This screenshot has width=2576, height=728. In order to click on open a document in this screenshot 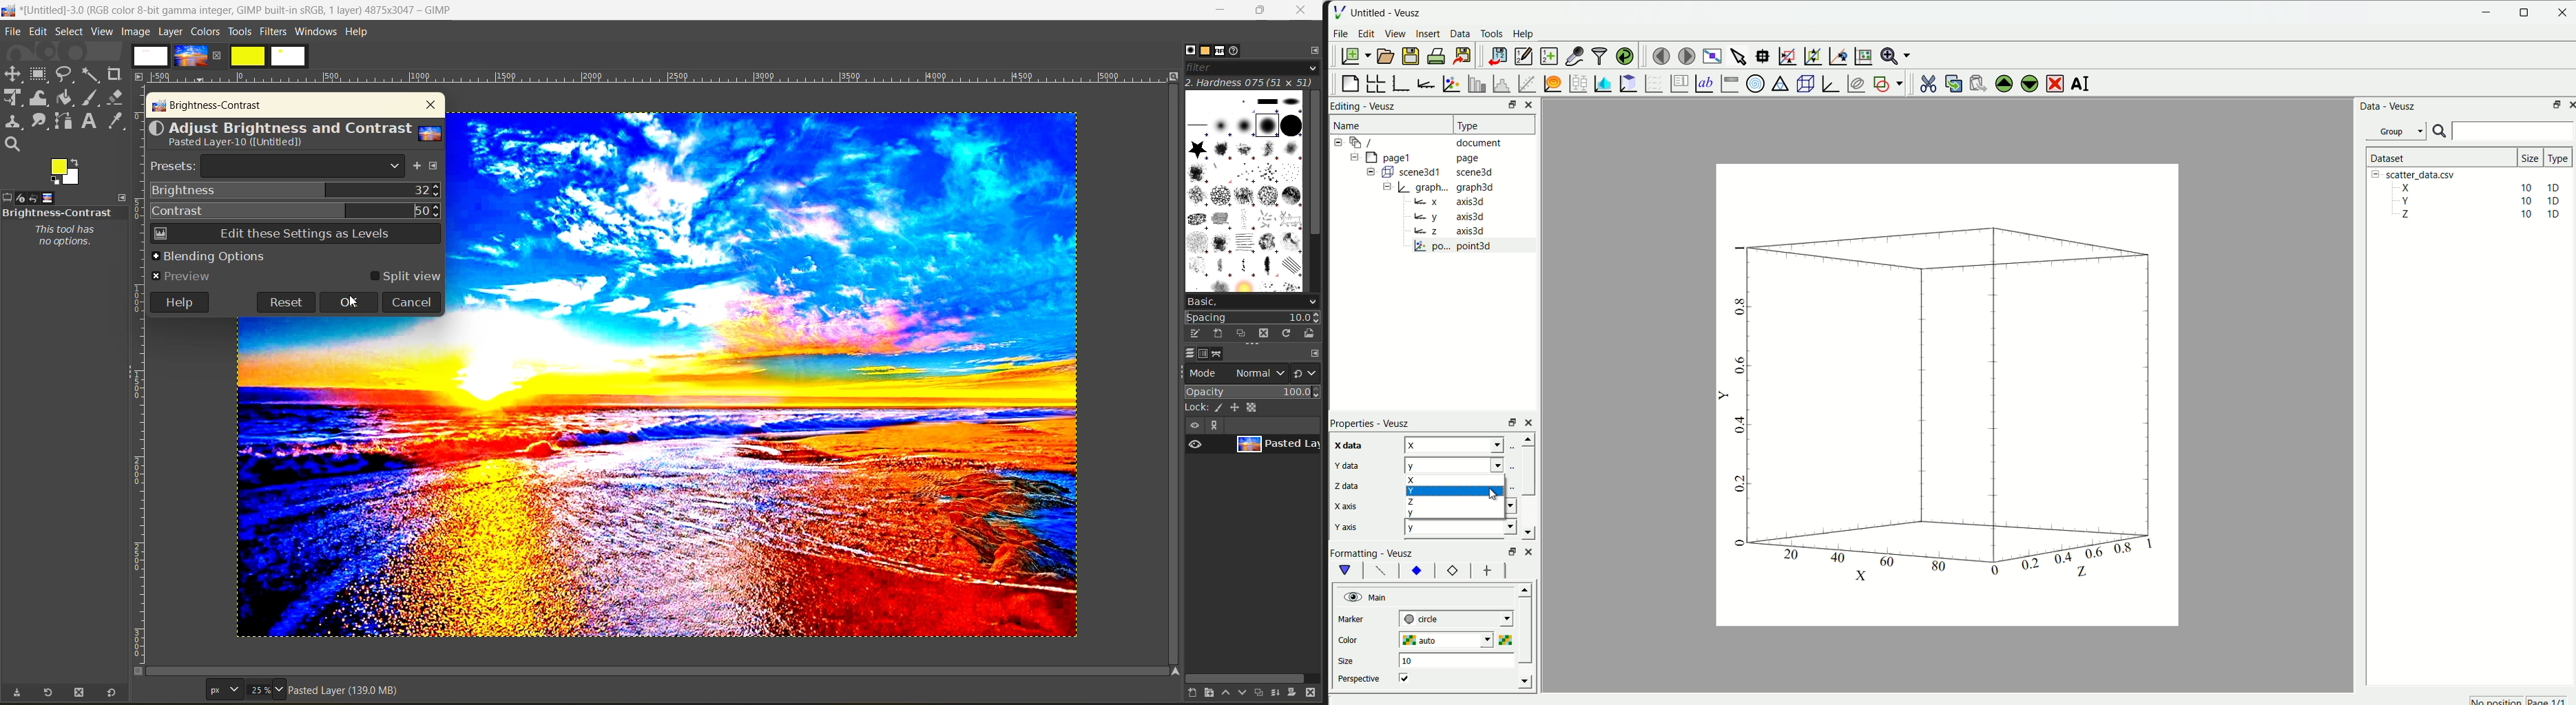, I will do `click(1384, 55)`.